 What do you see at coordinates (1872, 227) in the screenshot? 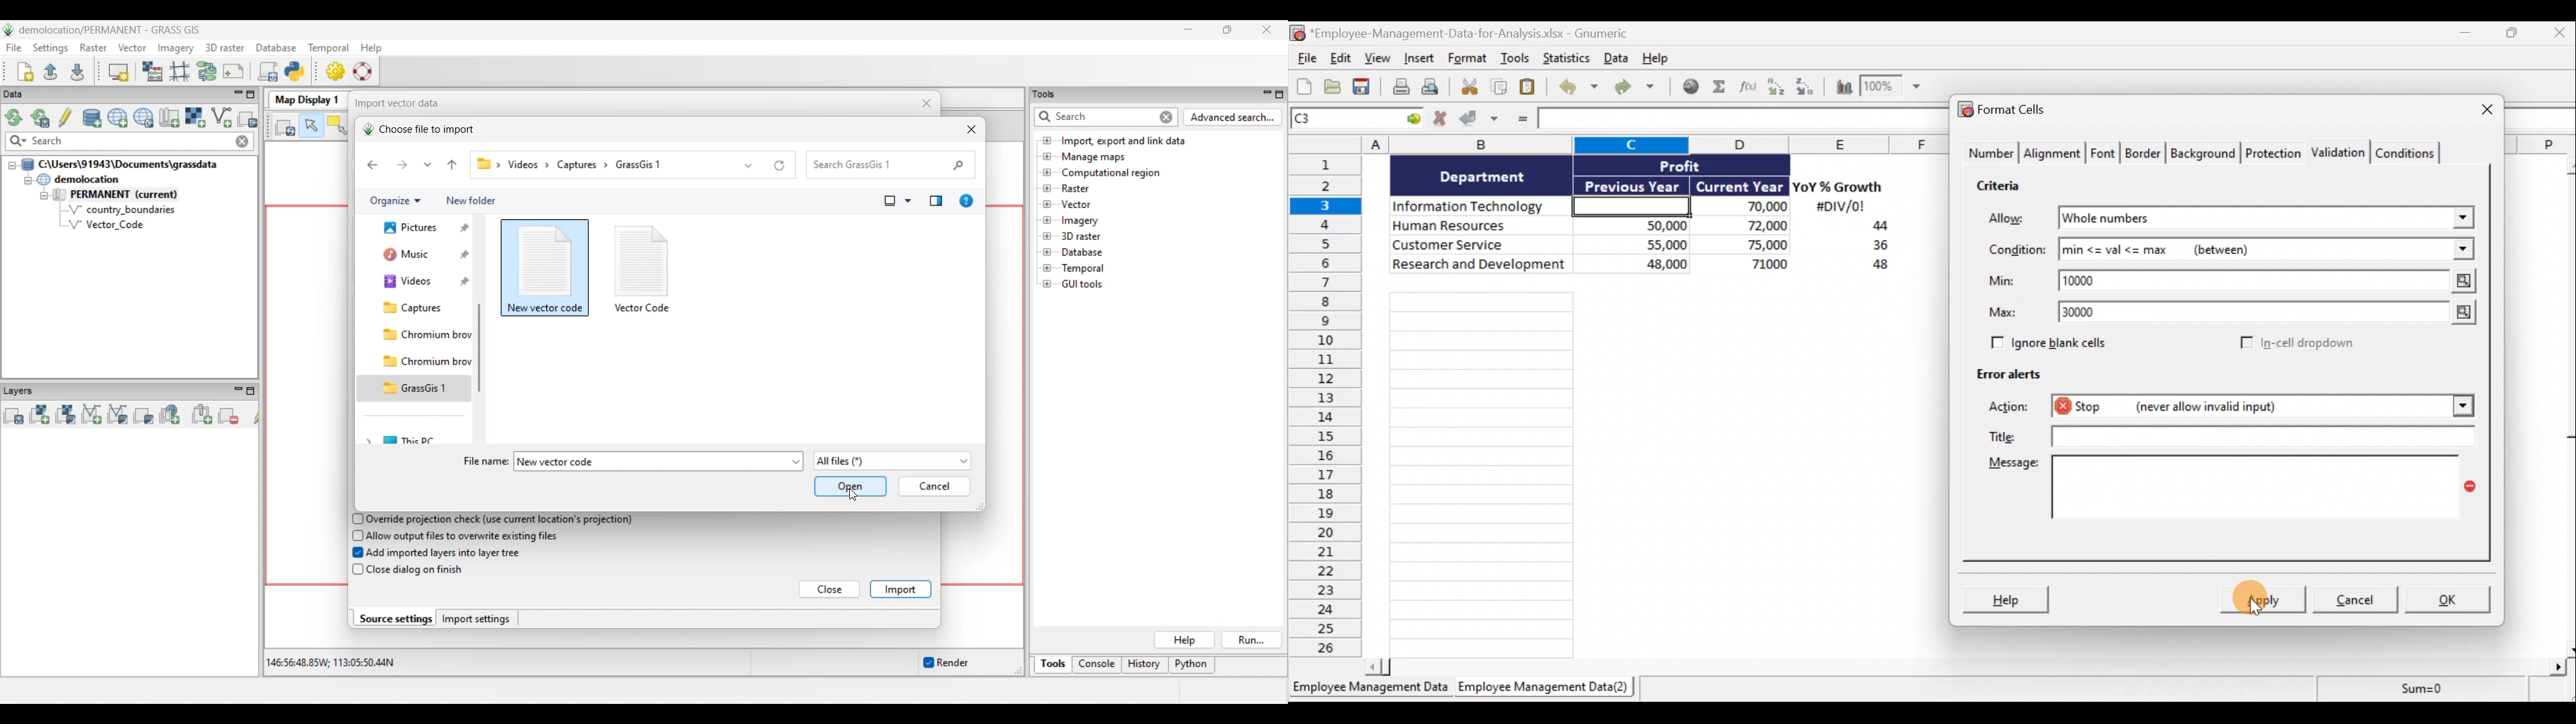
I see `44` at bounding box center [1872, 227].